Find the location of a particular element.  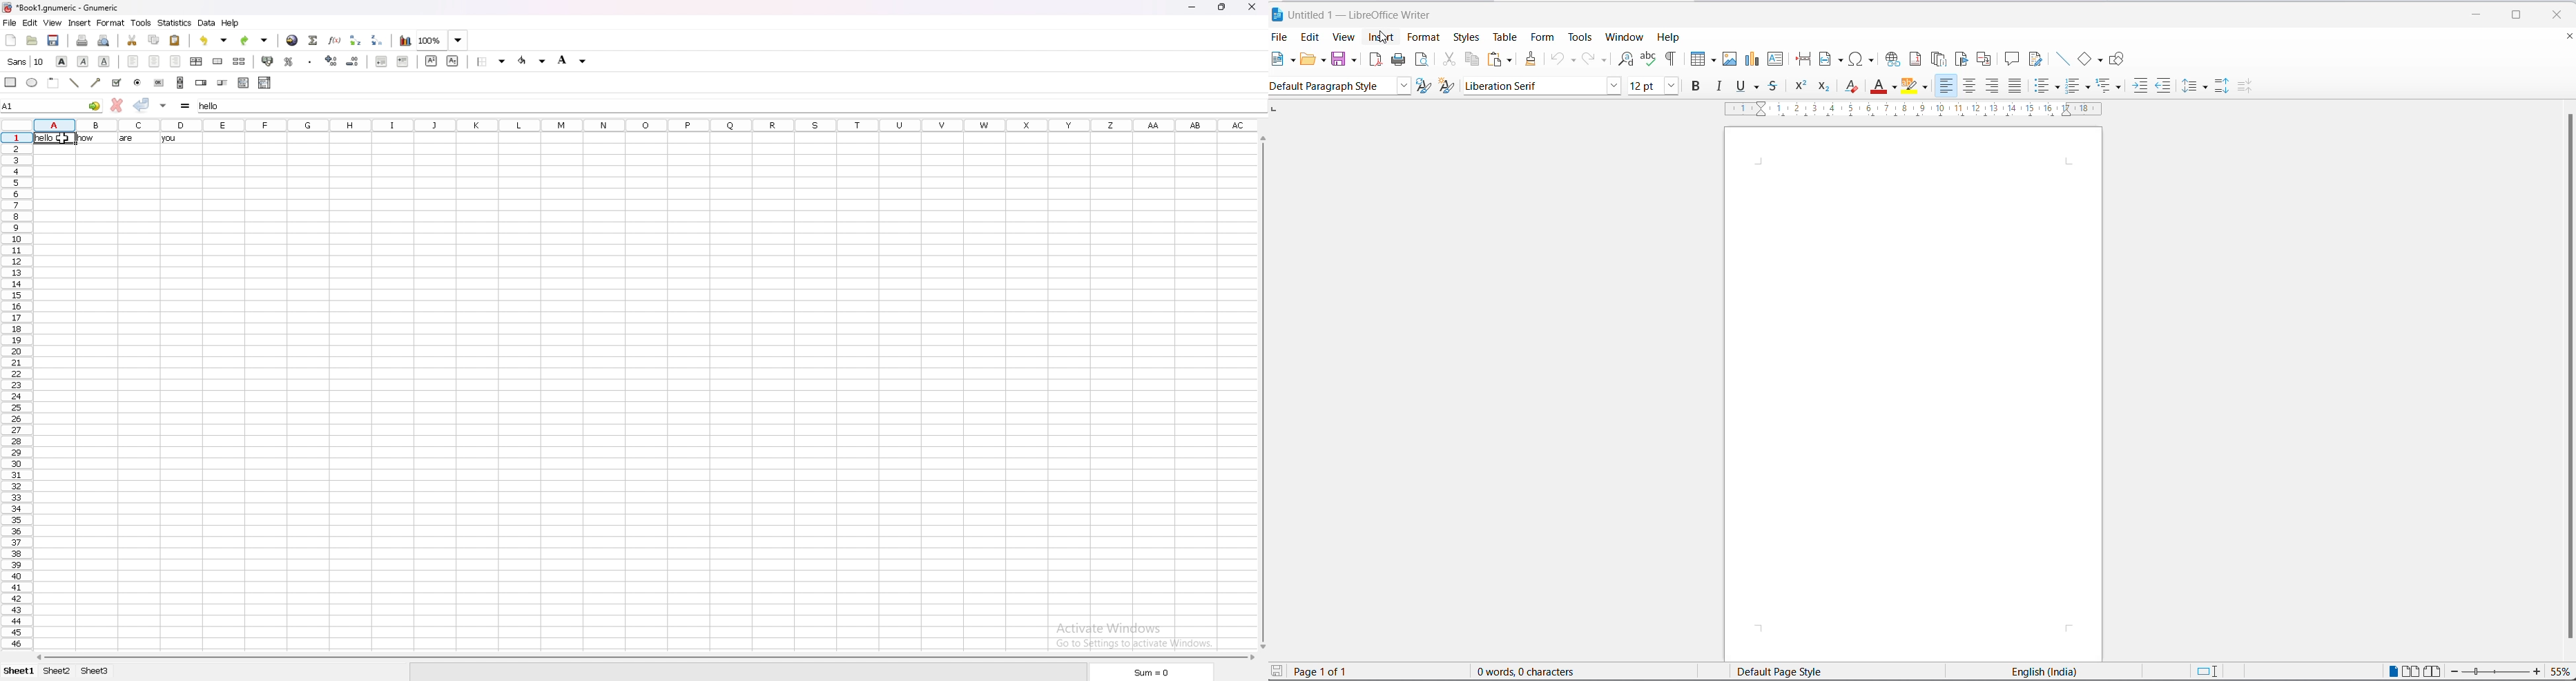

insert is located at coordinates (1383, 38).